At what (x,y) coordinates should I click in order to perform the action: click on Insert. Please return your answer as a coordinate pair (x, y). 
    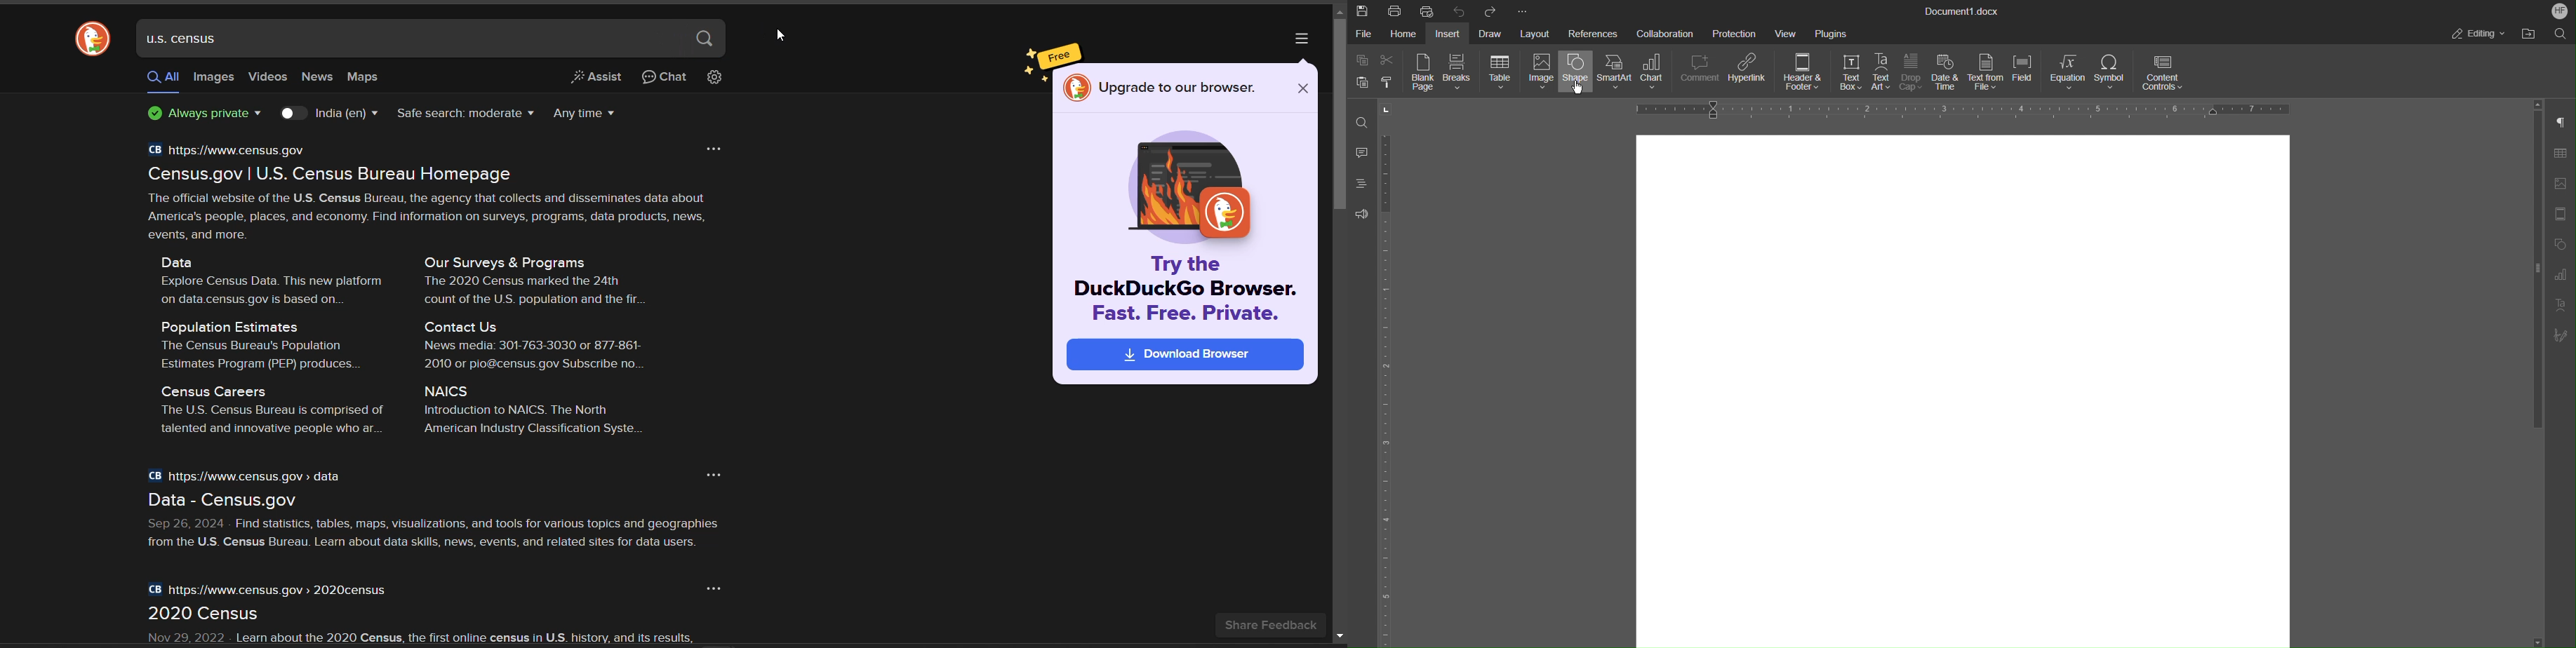
    Looking at the image, I should click on (1450, 33).